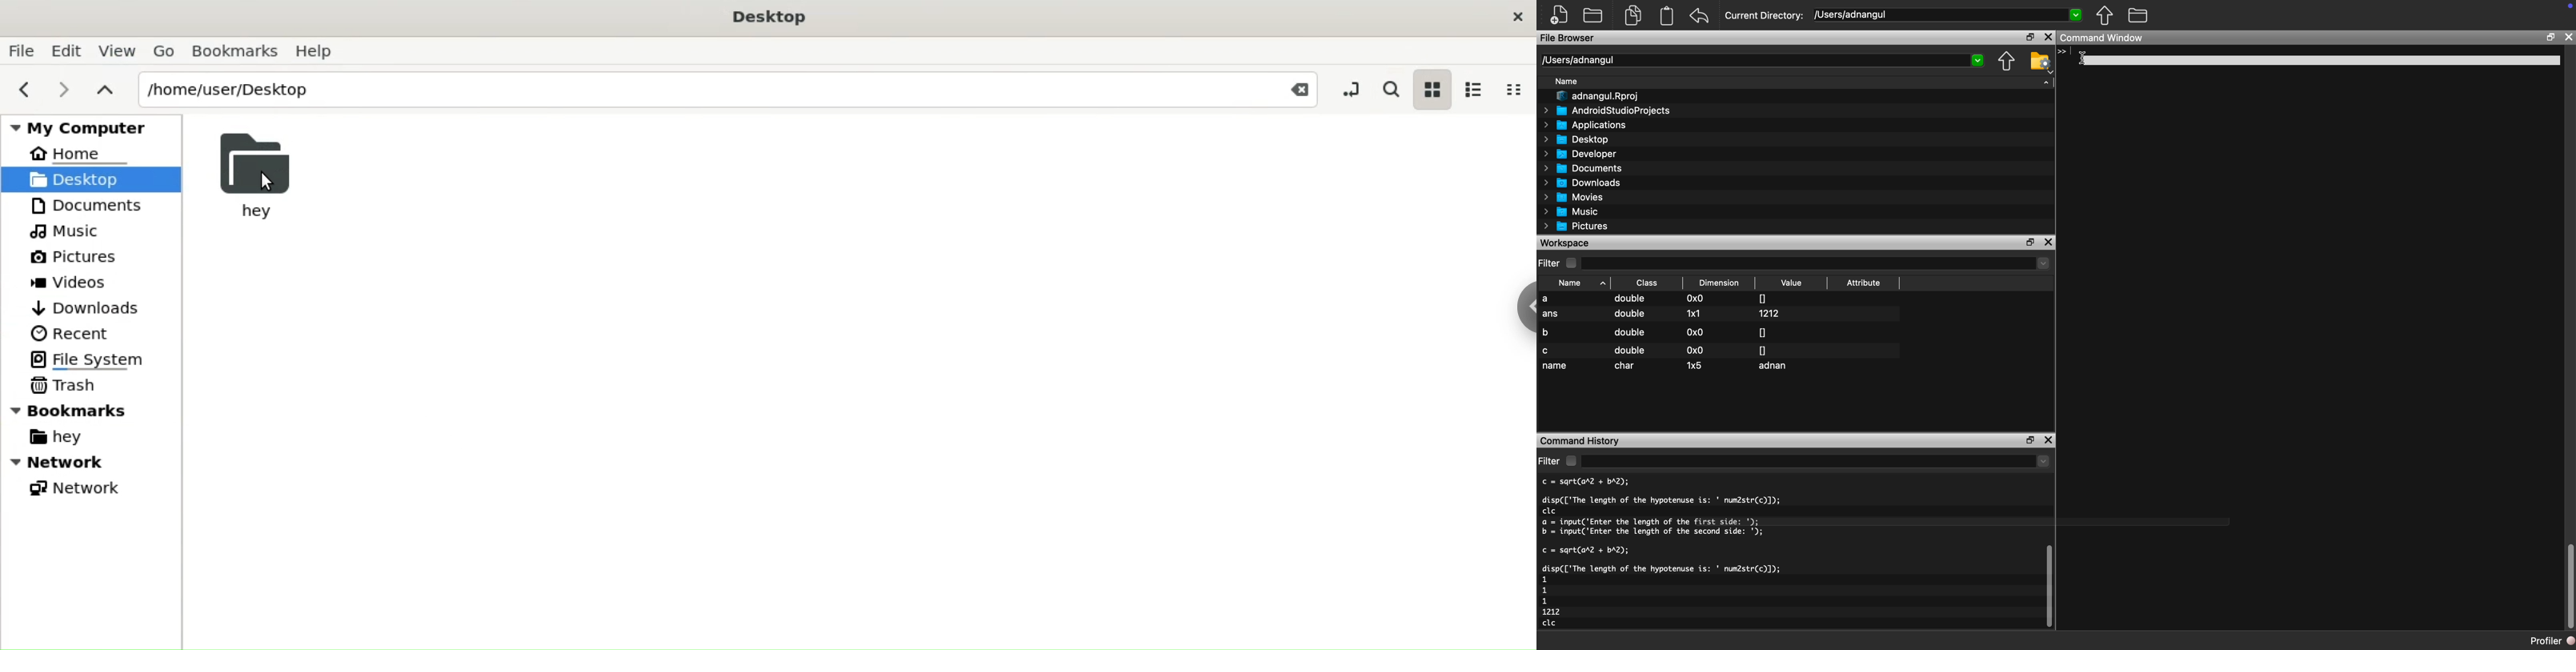  I want to click on 0, so click(1763, 298).